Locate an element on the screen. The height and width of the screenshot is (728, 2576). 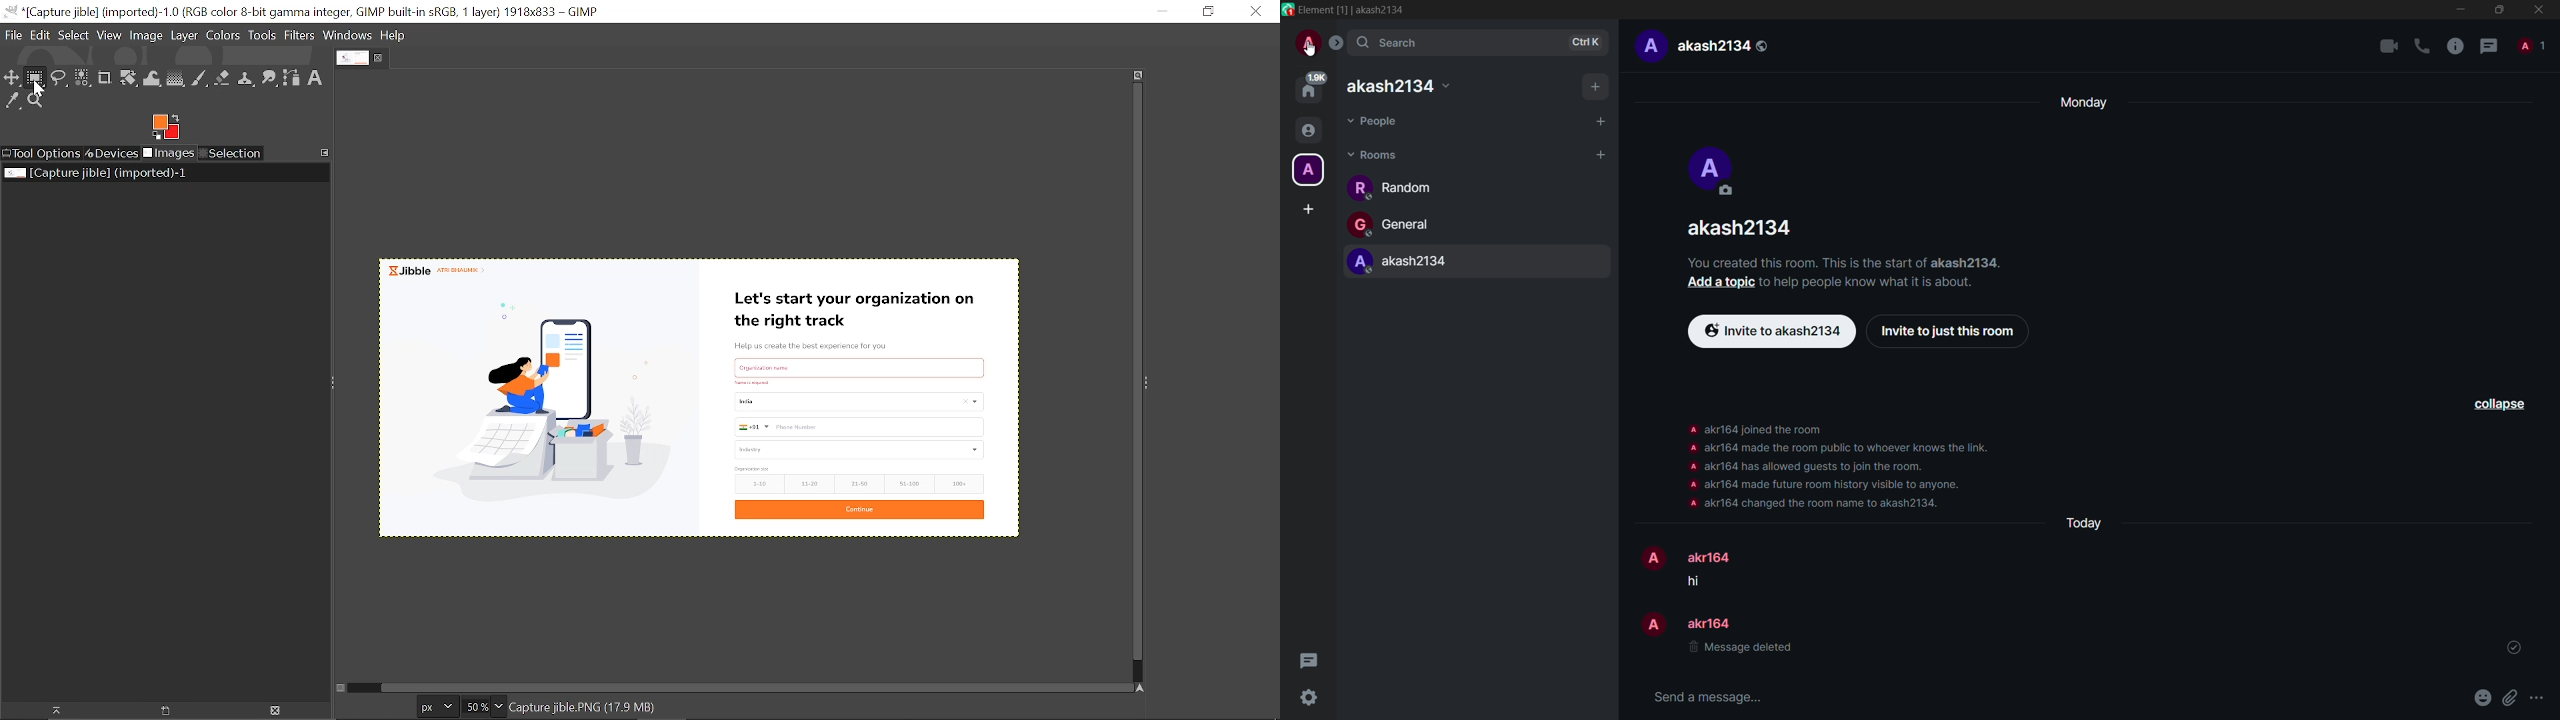
collapse is located at coordinates (2498, 404).